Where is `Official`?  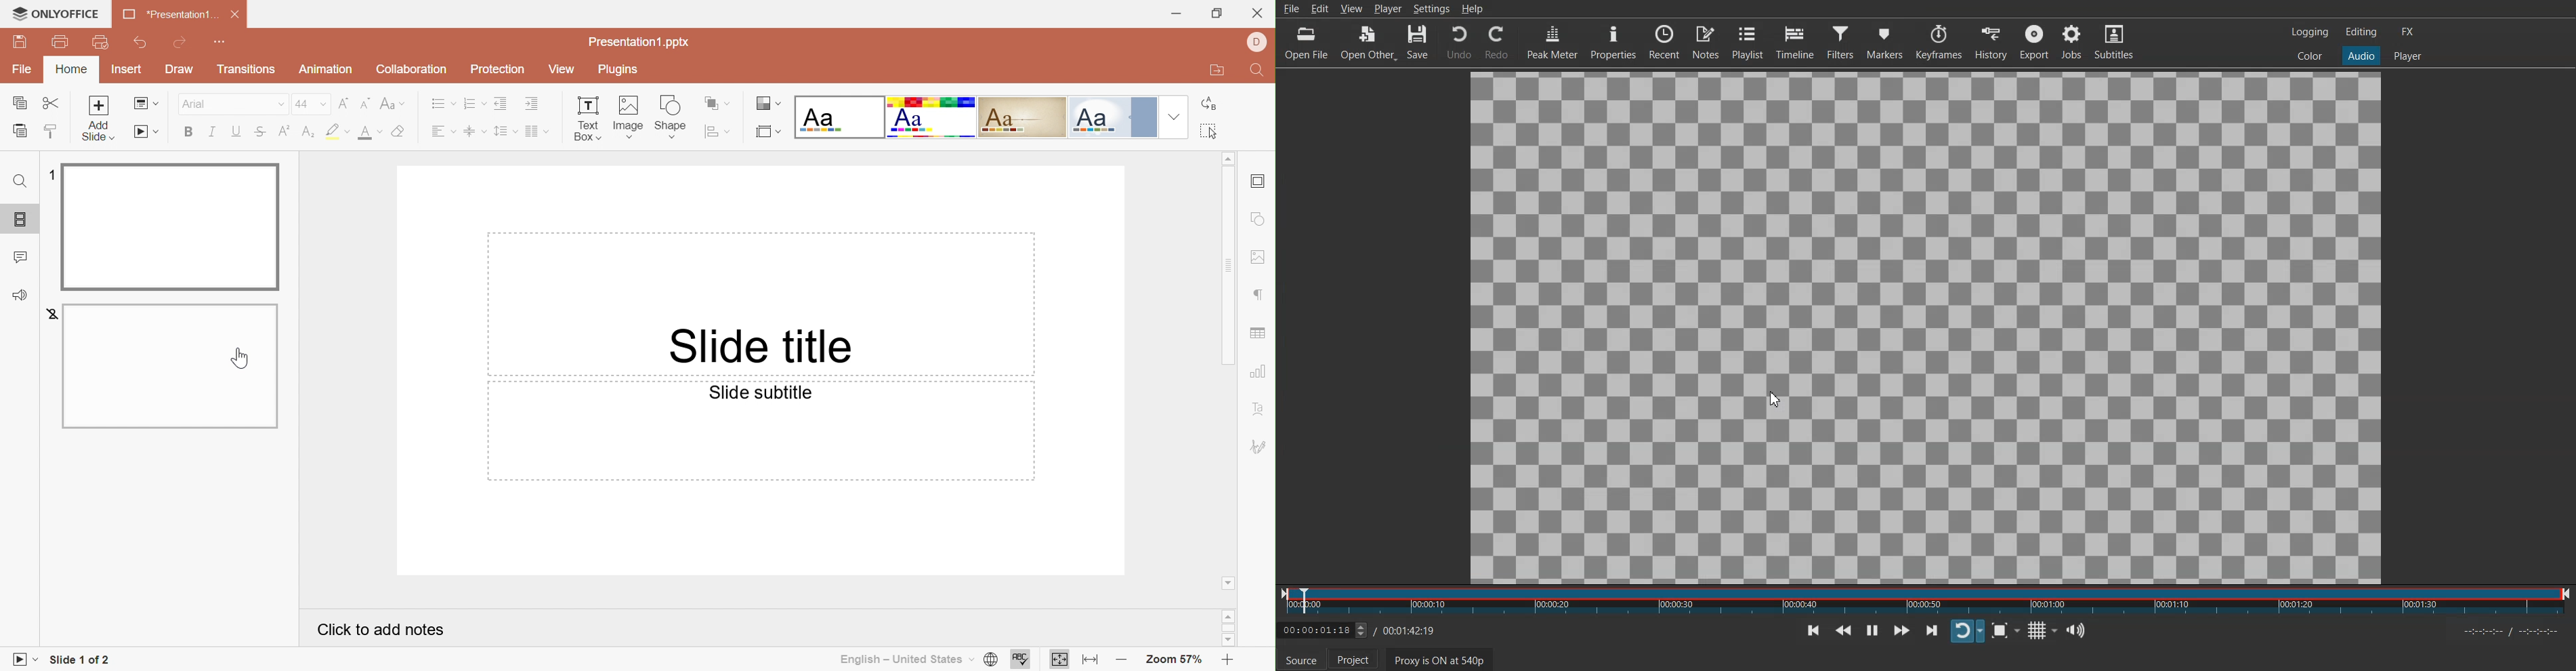 Official is located at coordinates (1115, 118).